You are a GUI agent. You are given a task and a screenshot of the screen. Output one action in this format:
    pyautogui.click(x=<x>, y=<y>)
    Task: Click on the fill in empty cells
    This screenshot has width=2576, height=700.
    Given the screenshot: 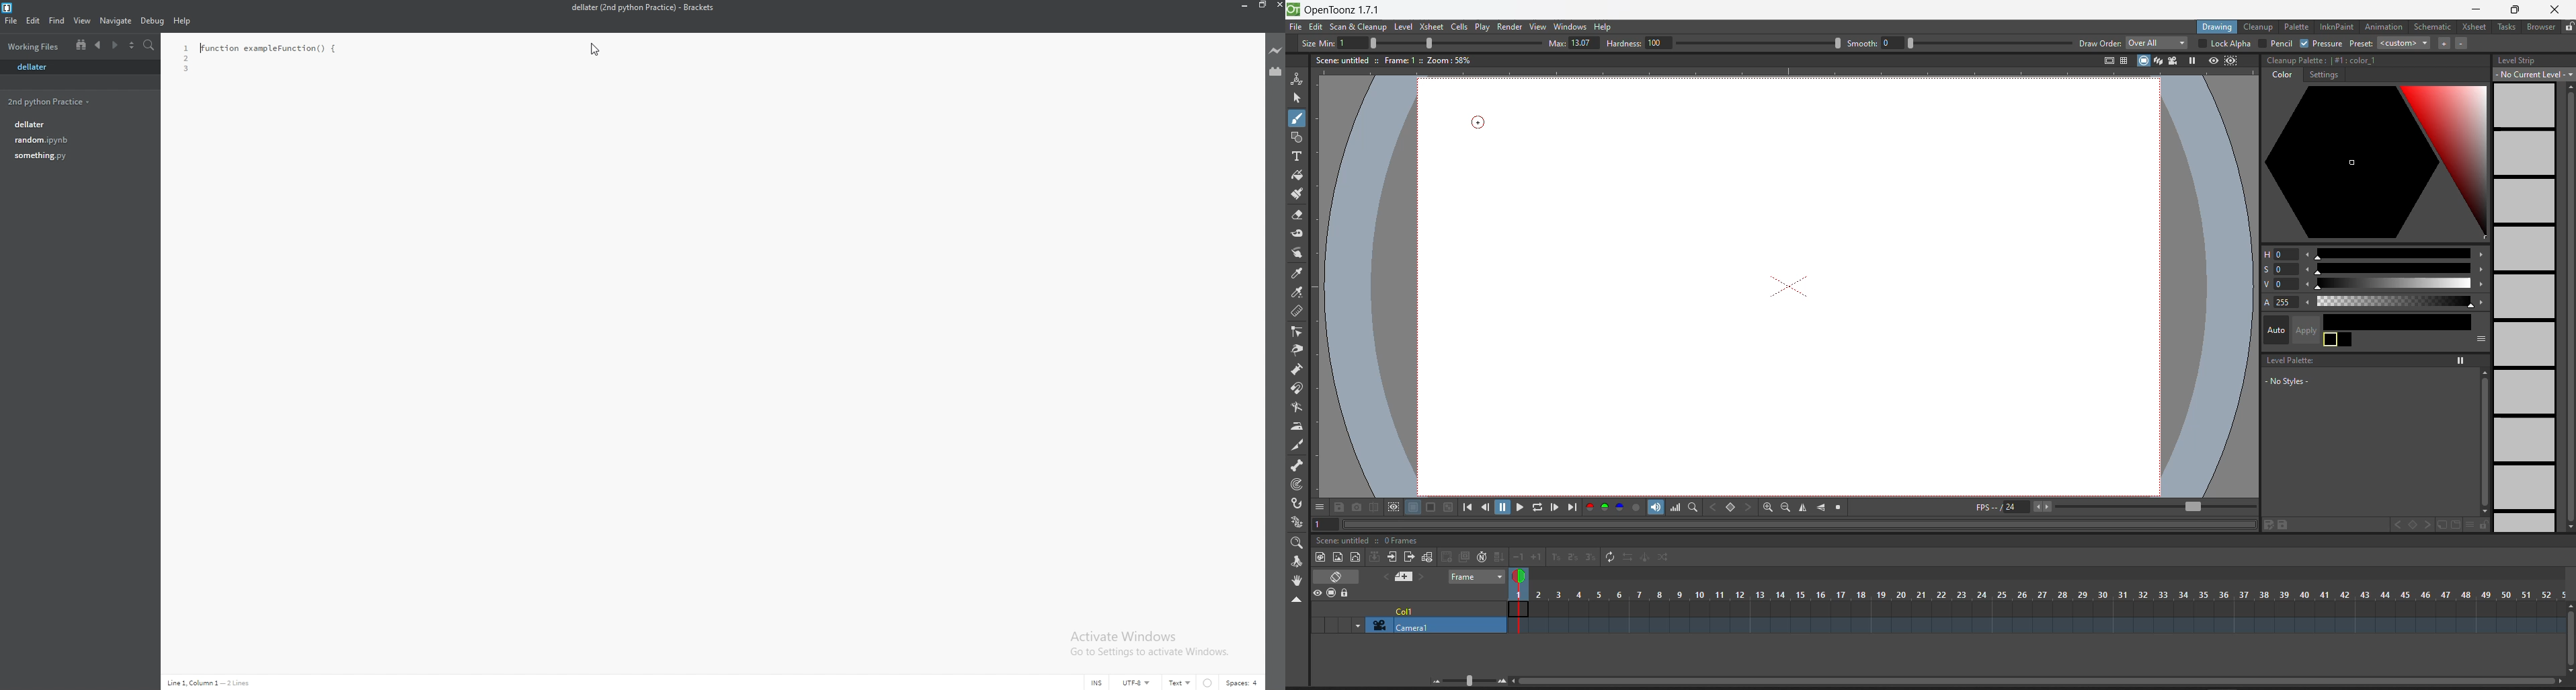 What is the action you would take?
    pyautogui.click(x=1500, y=551)
    